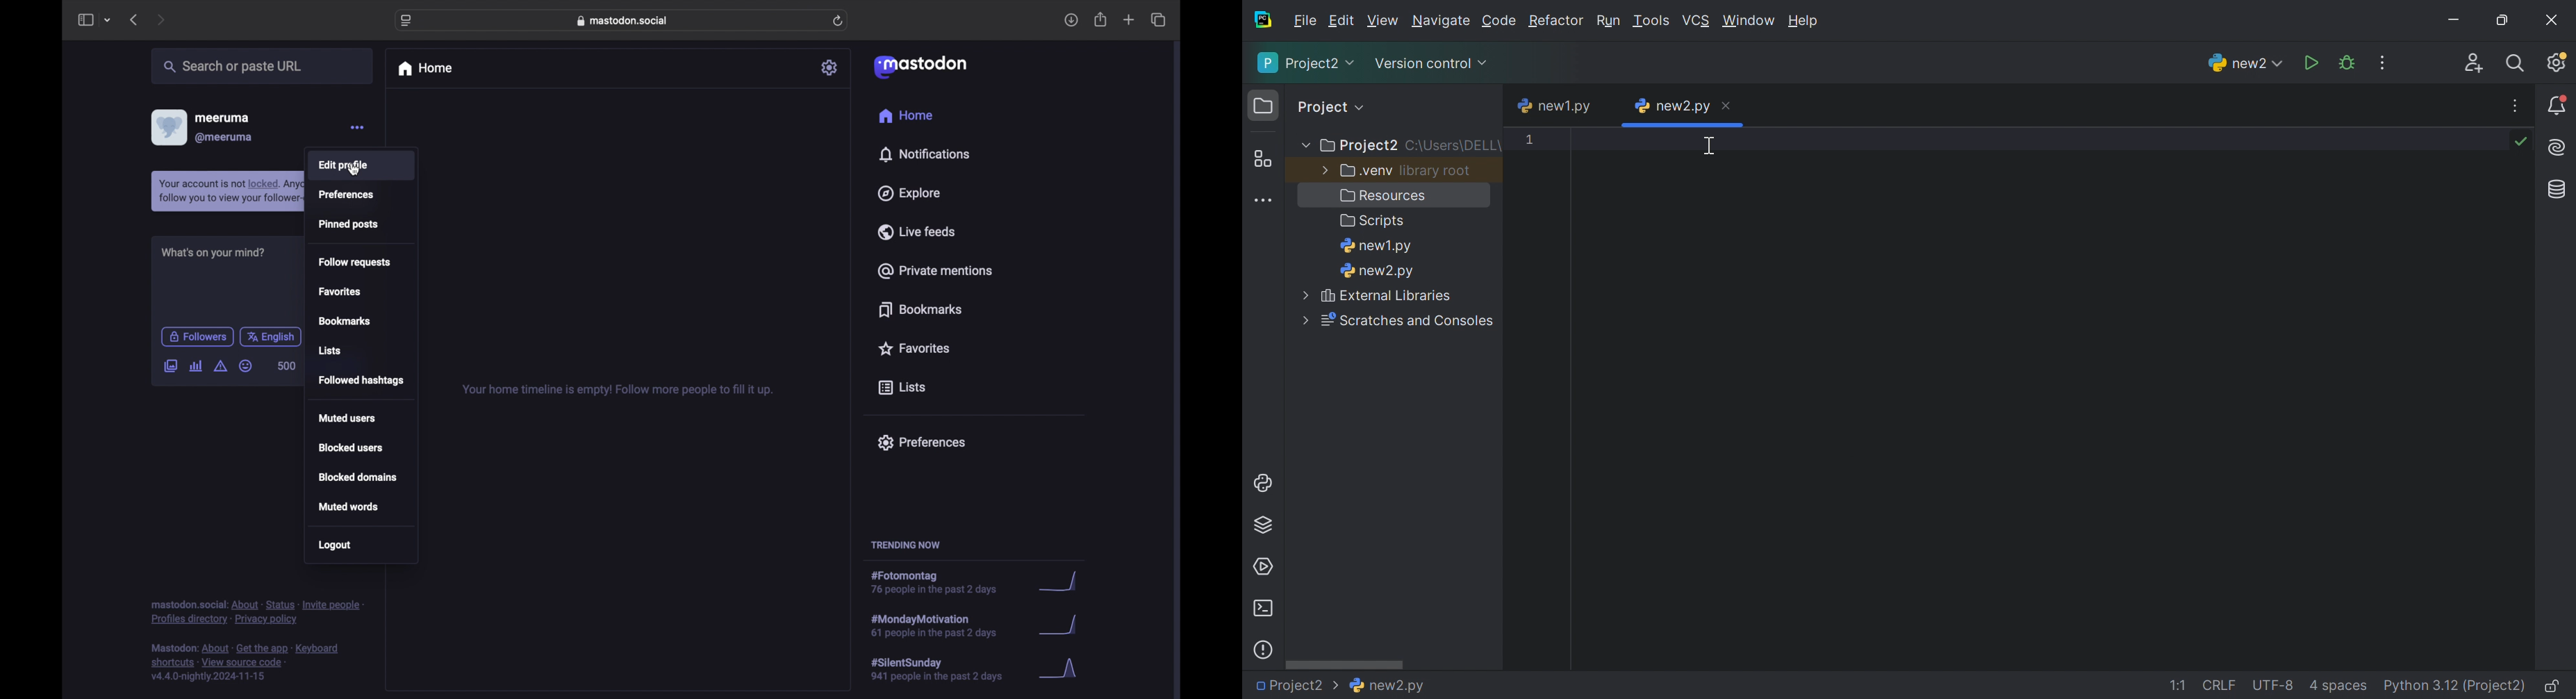  What do you see at coordinates (347, 417) in the screenshot?
I see `muted users` at bounding box center [347, 417].